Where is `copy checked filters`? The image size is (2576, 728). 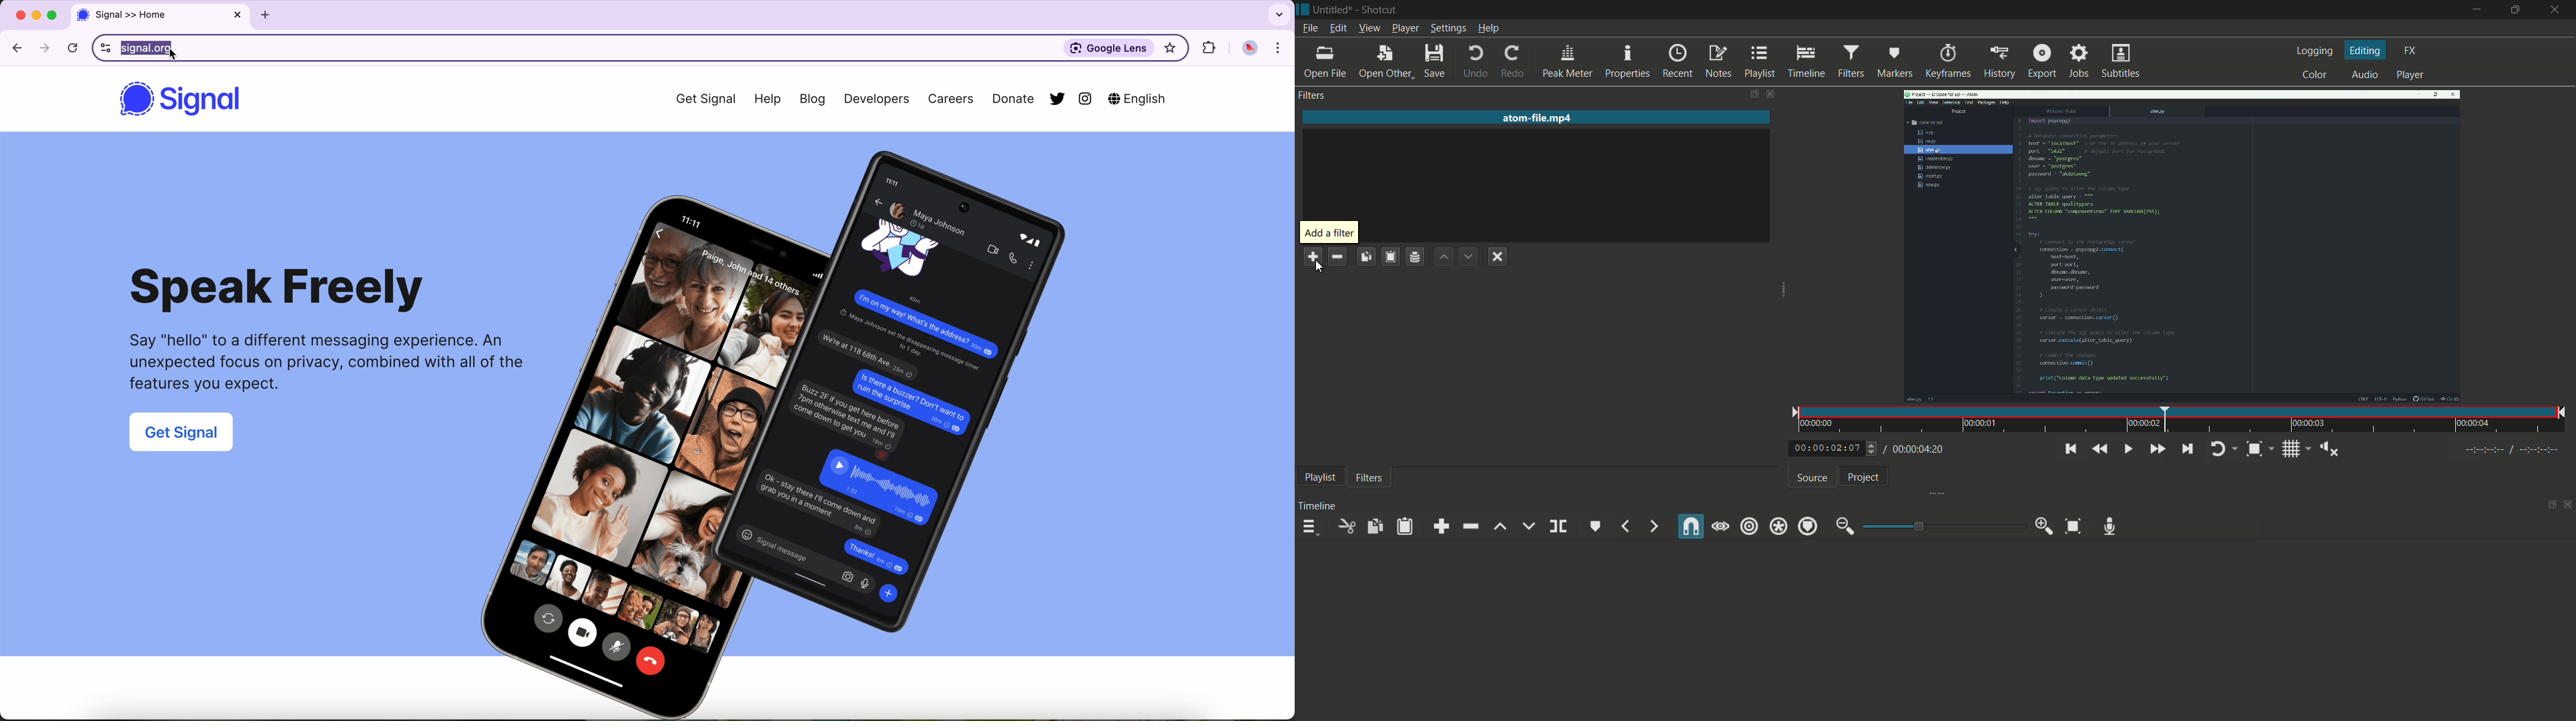 copy checked filters is located at coordinates (1366, 257).